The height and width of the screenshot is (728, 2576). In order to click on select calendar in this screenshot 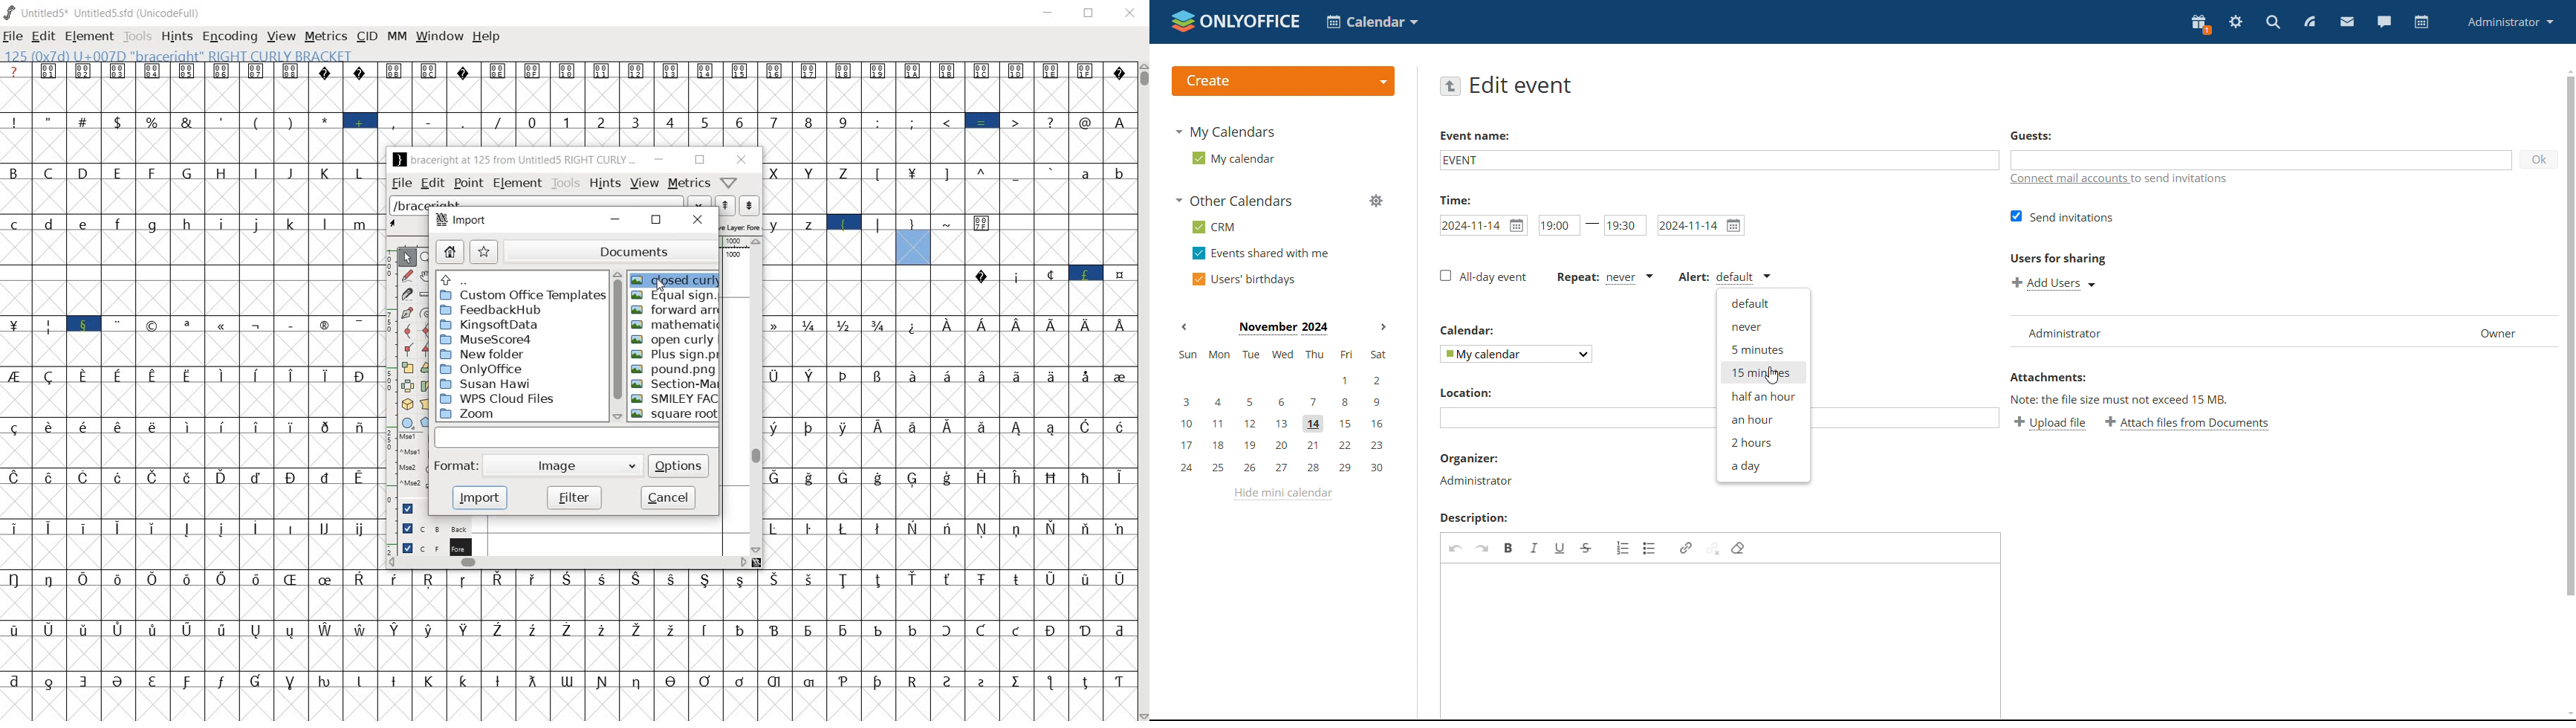, I will do `click(1515, 354)`.